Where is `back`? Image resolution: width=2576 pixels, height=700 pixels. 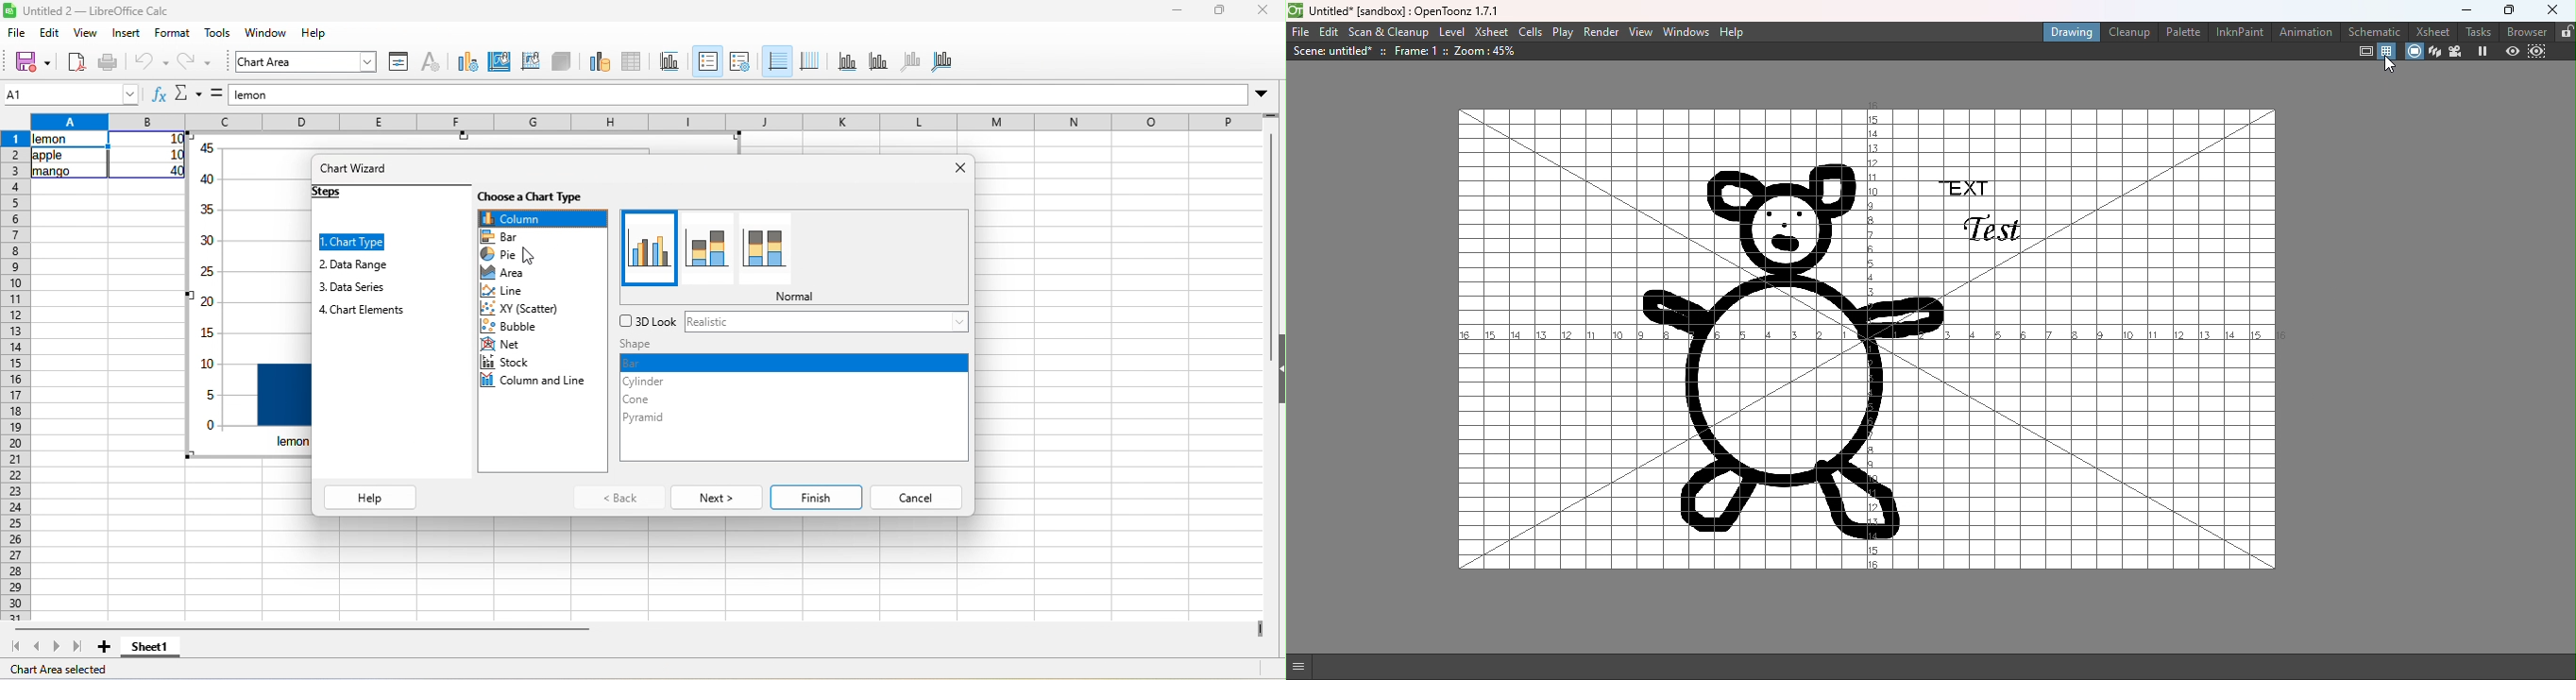
back is located at coordinates (616, 498).